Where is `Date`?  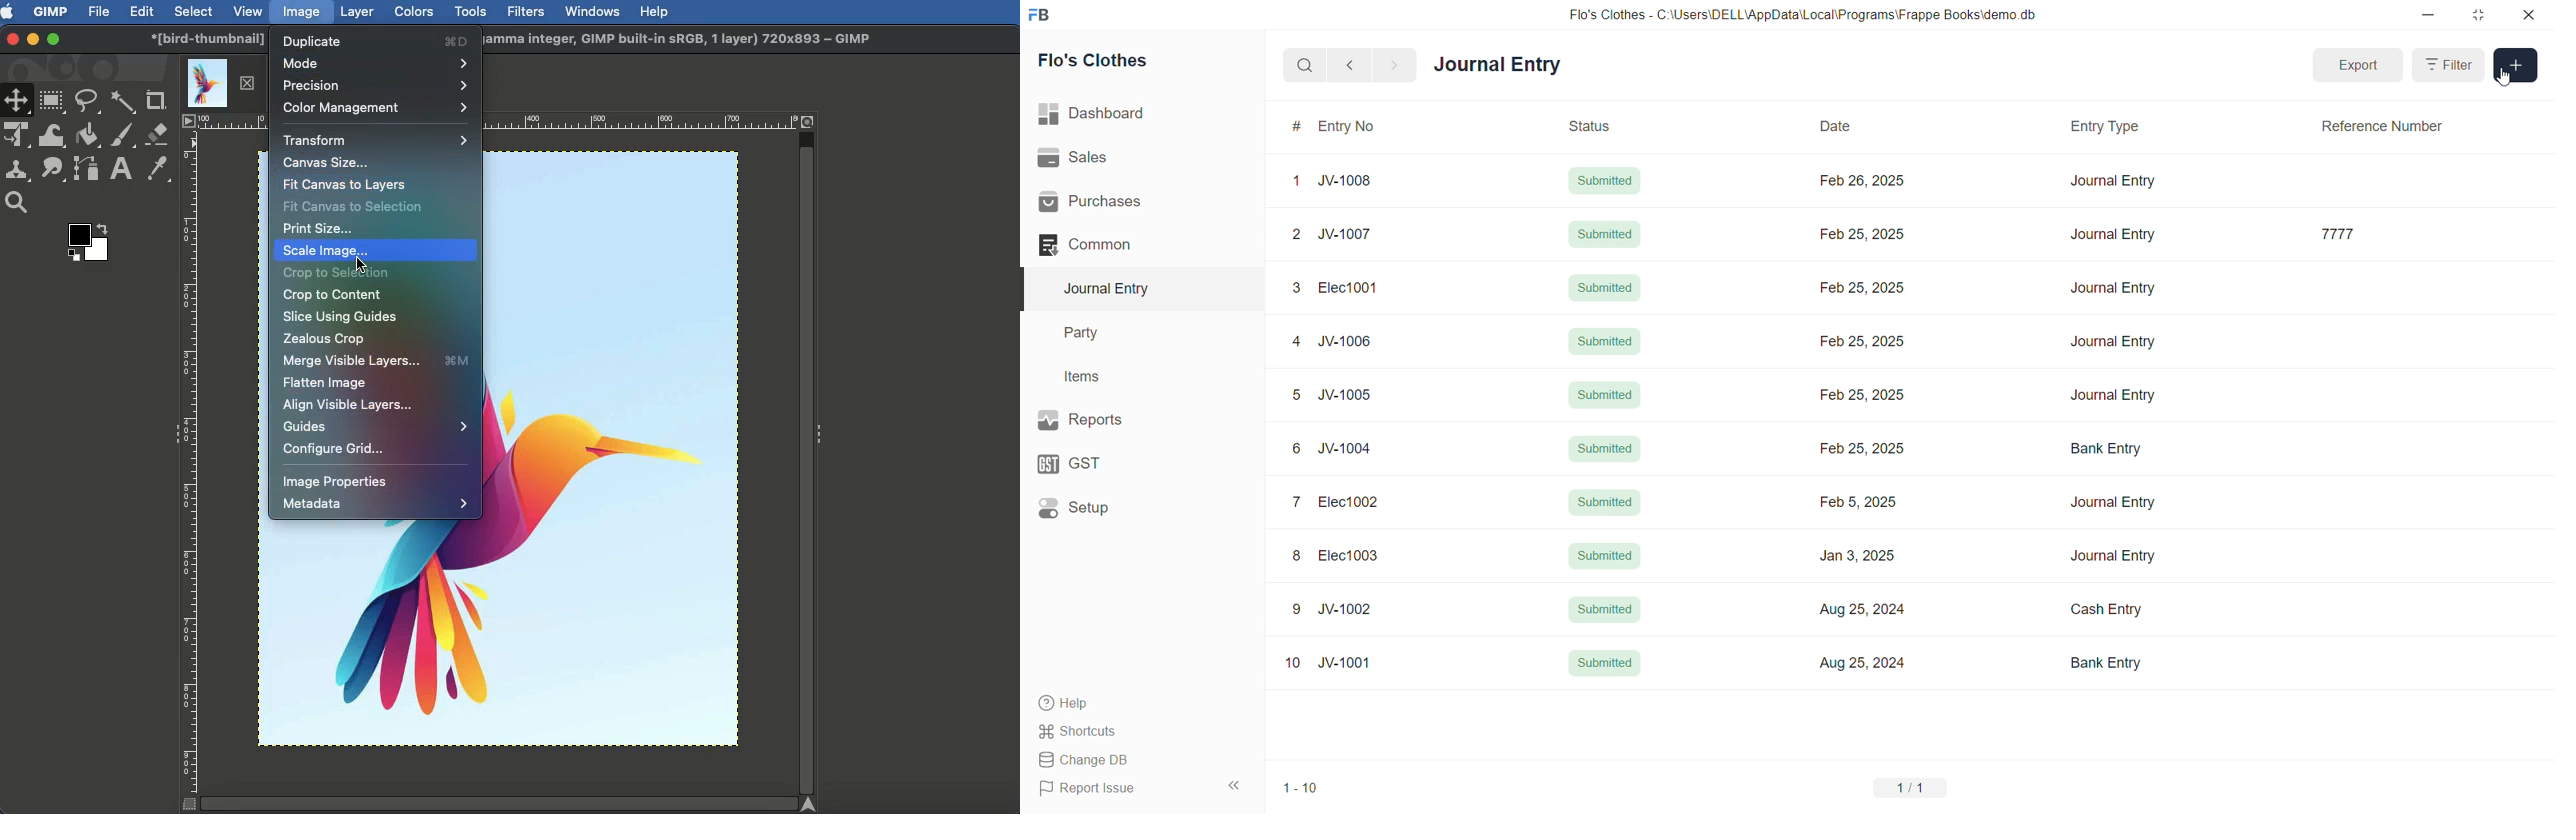
Date is located at coordinates (1839, 126).